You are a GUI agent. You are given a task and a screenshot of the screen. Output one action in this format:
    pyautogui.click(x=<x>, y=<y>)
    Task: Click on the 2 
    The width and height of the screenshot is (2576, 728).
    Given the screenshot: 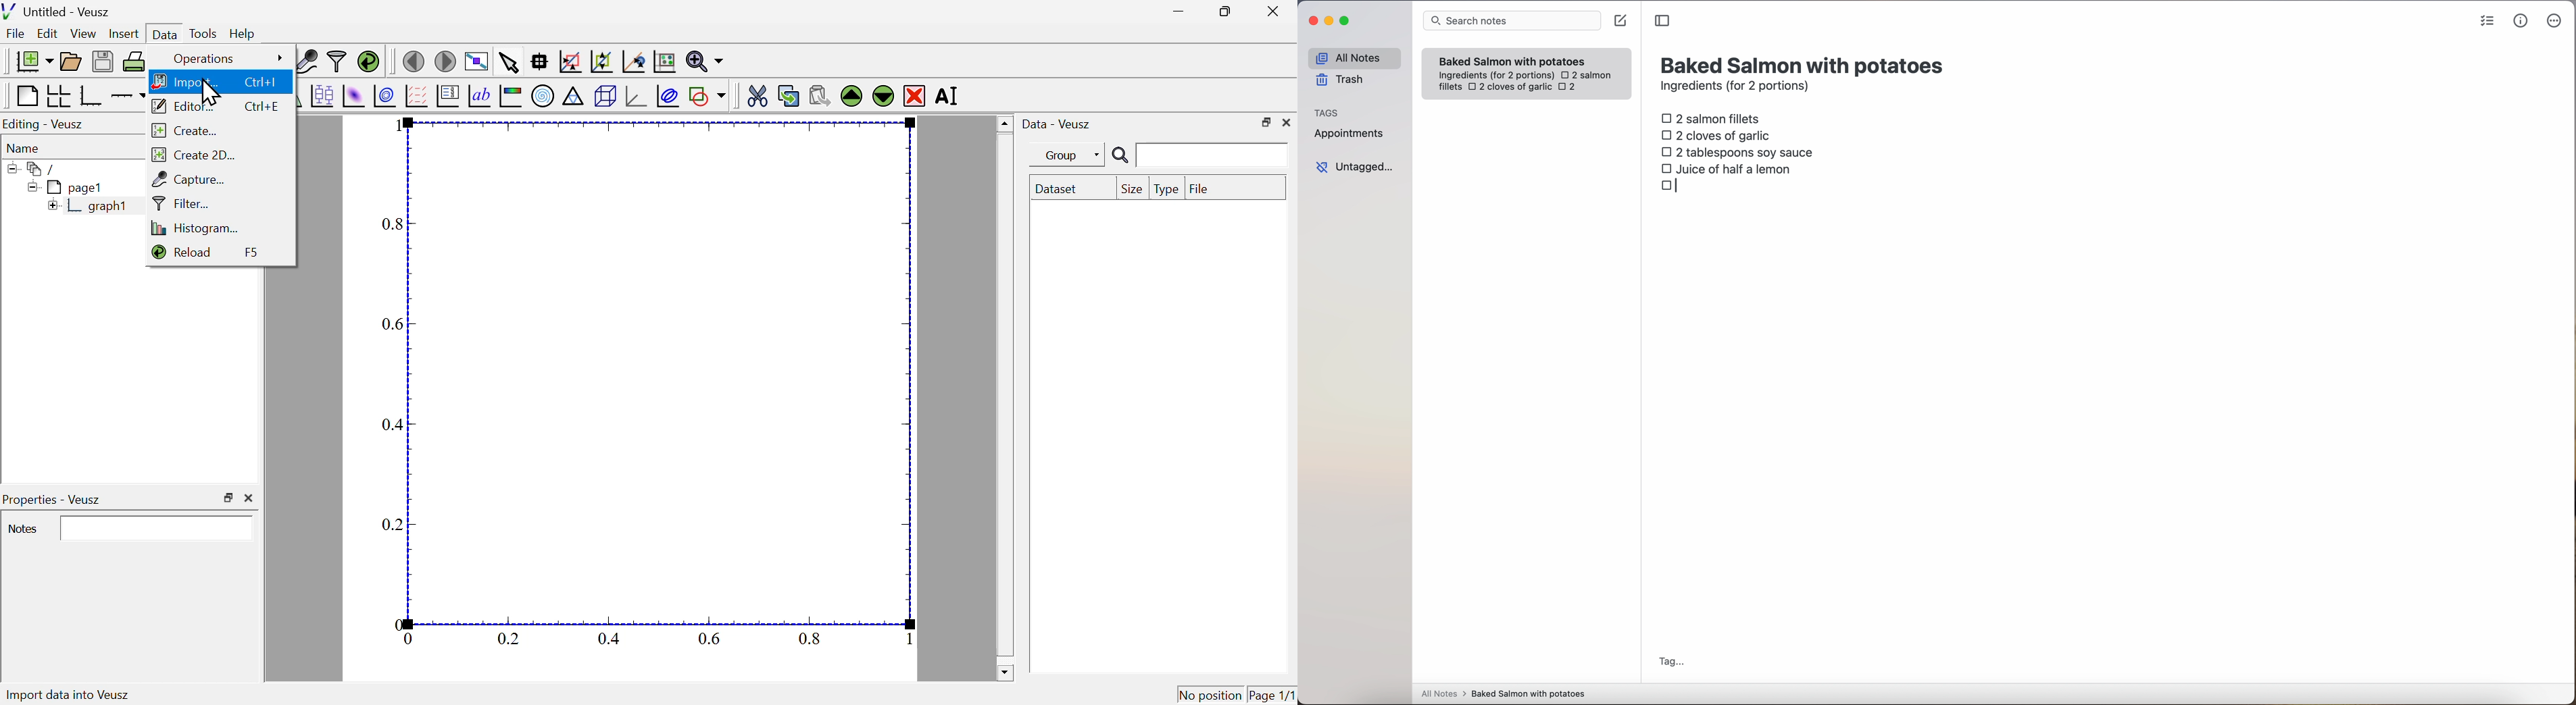 What is the action you would take?
    pyautogui.click(x=1570, y=87)
    